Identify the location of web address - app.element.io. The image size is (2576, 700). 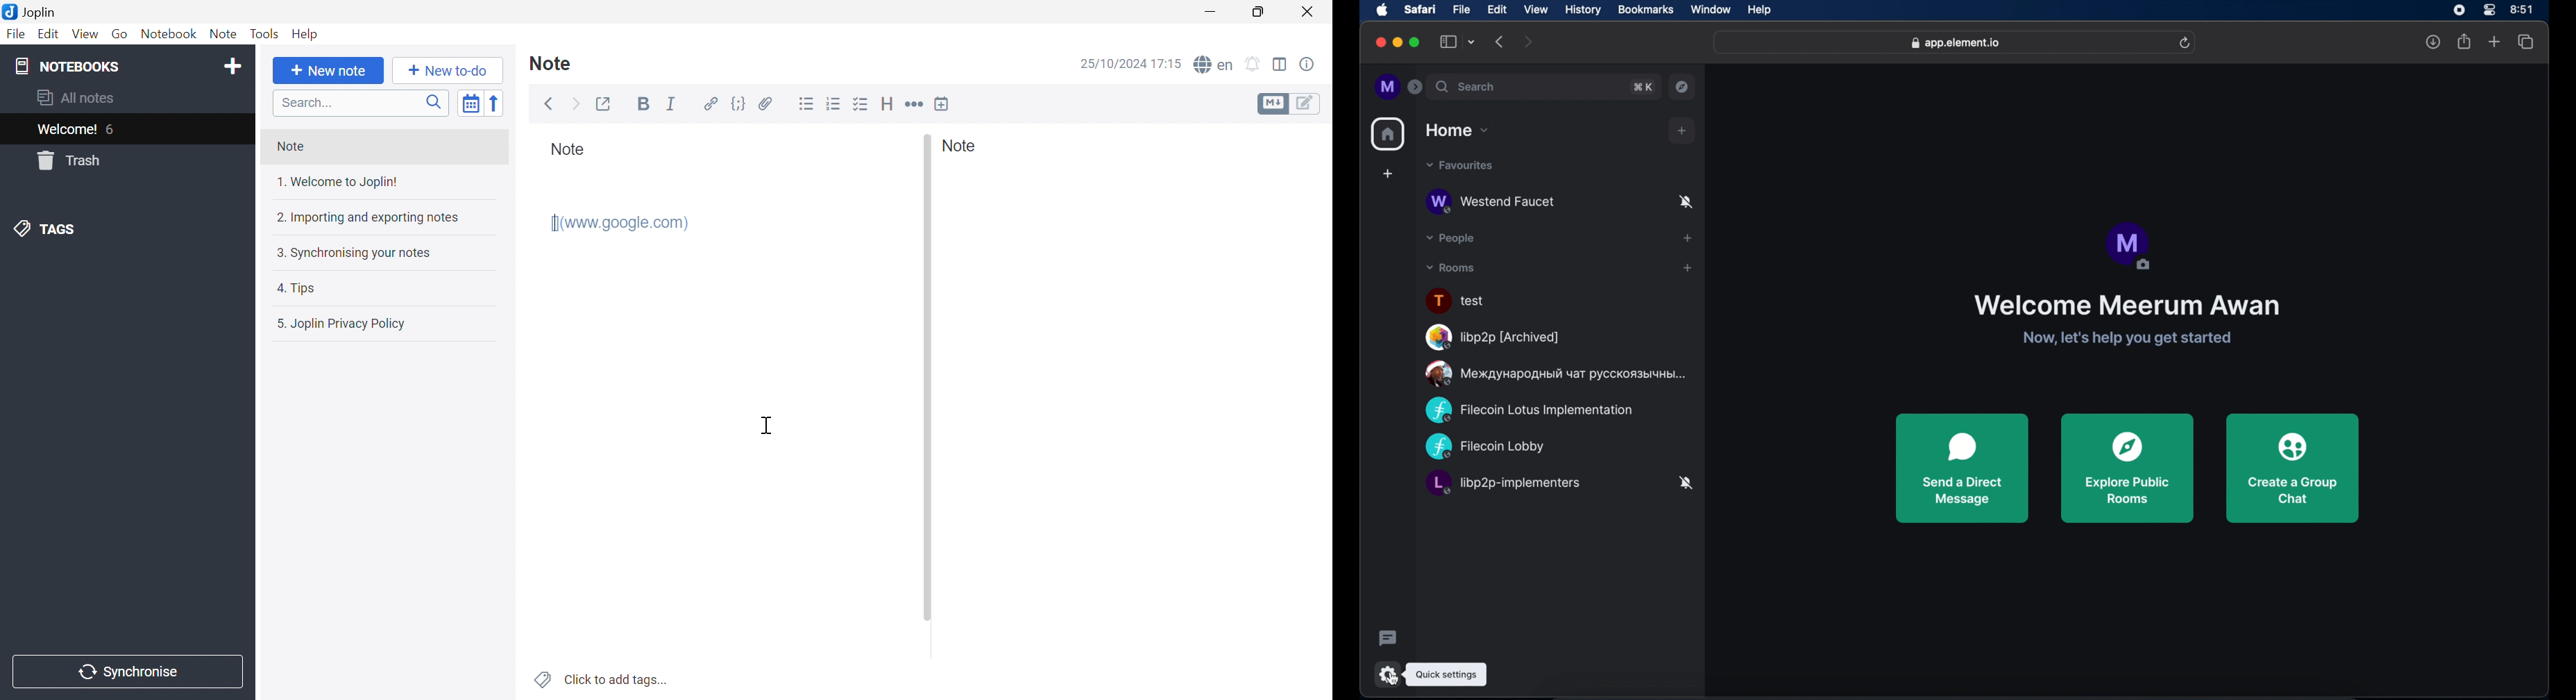
(1955, 43).